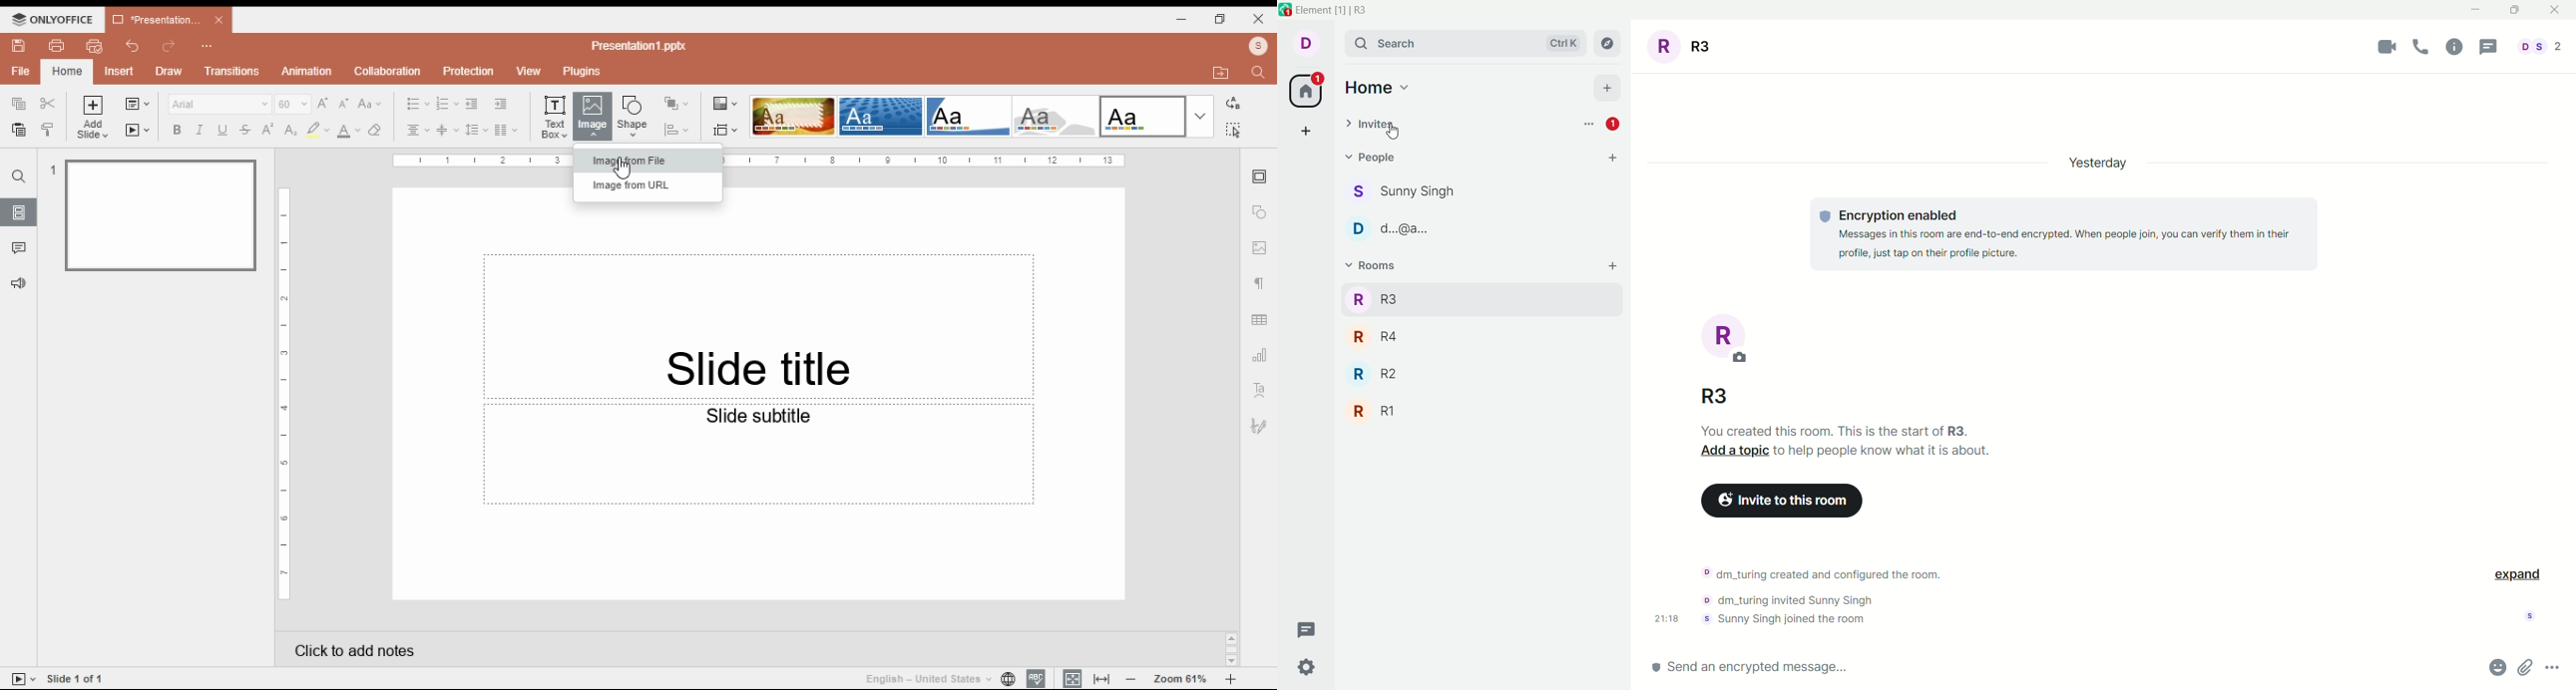 The width and height of the screenshot is (2576, 700). Describe the element at coordinates (1373, 159) in the screenshot. I see `people` at that location.